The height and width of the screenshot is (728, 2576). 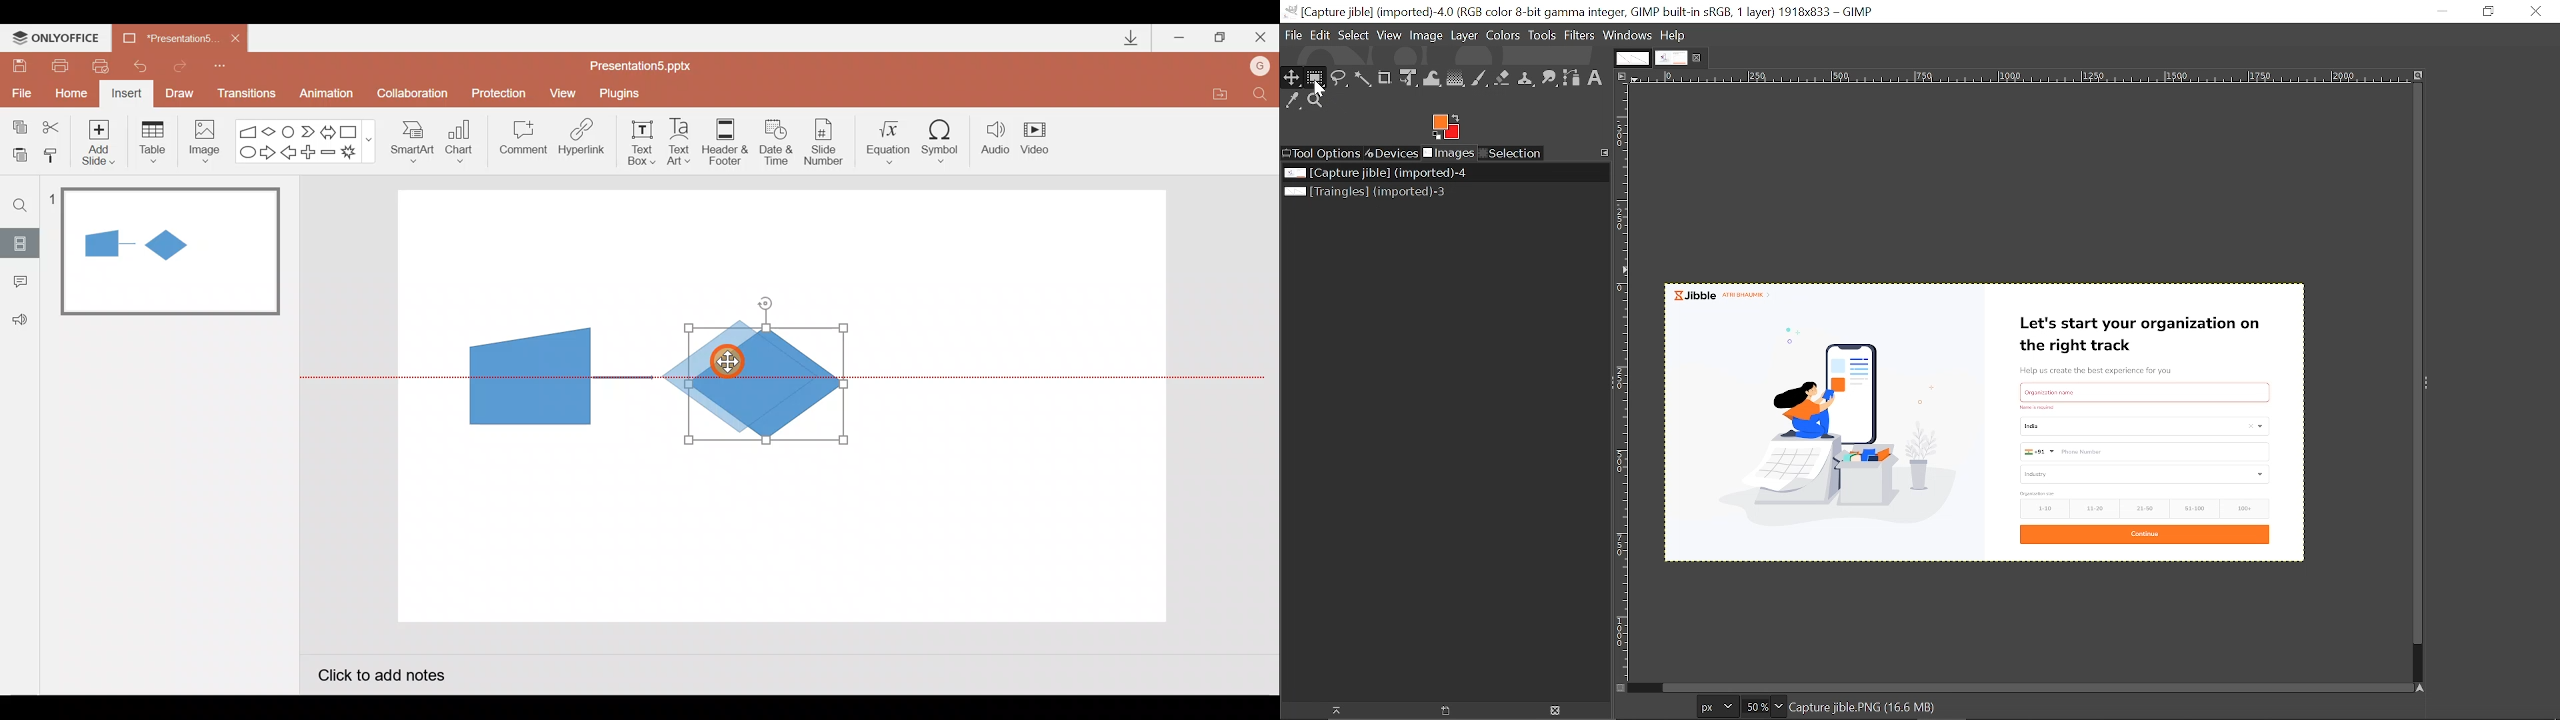 I want to click on Clone tool, so click(x=1524, y=78).